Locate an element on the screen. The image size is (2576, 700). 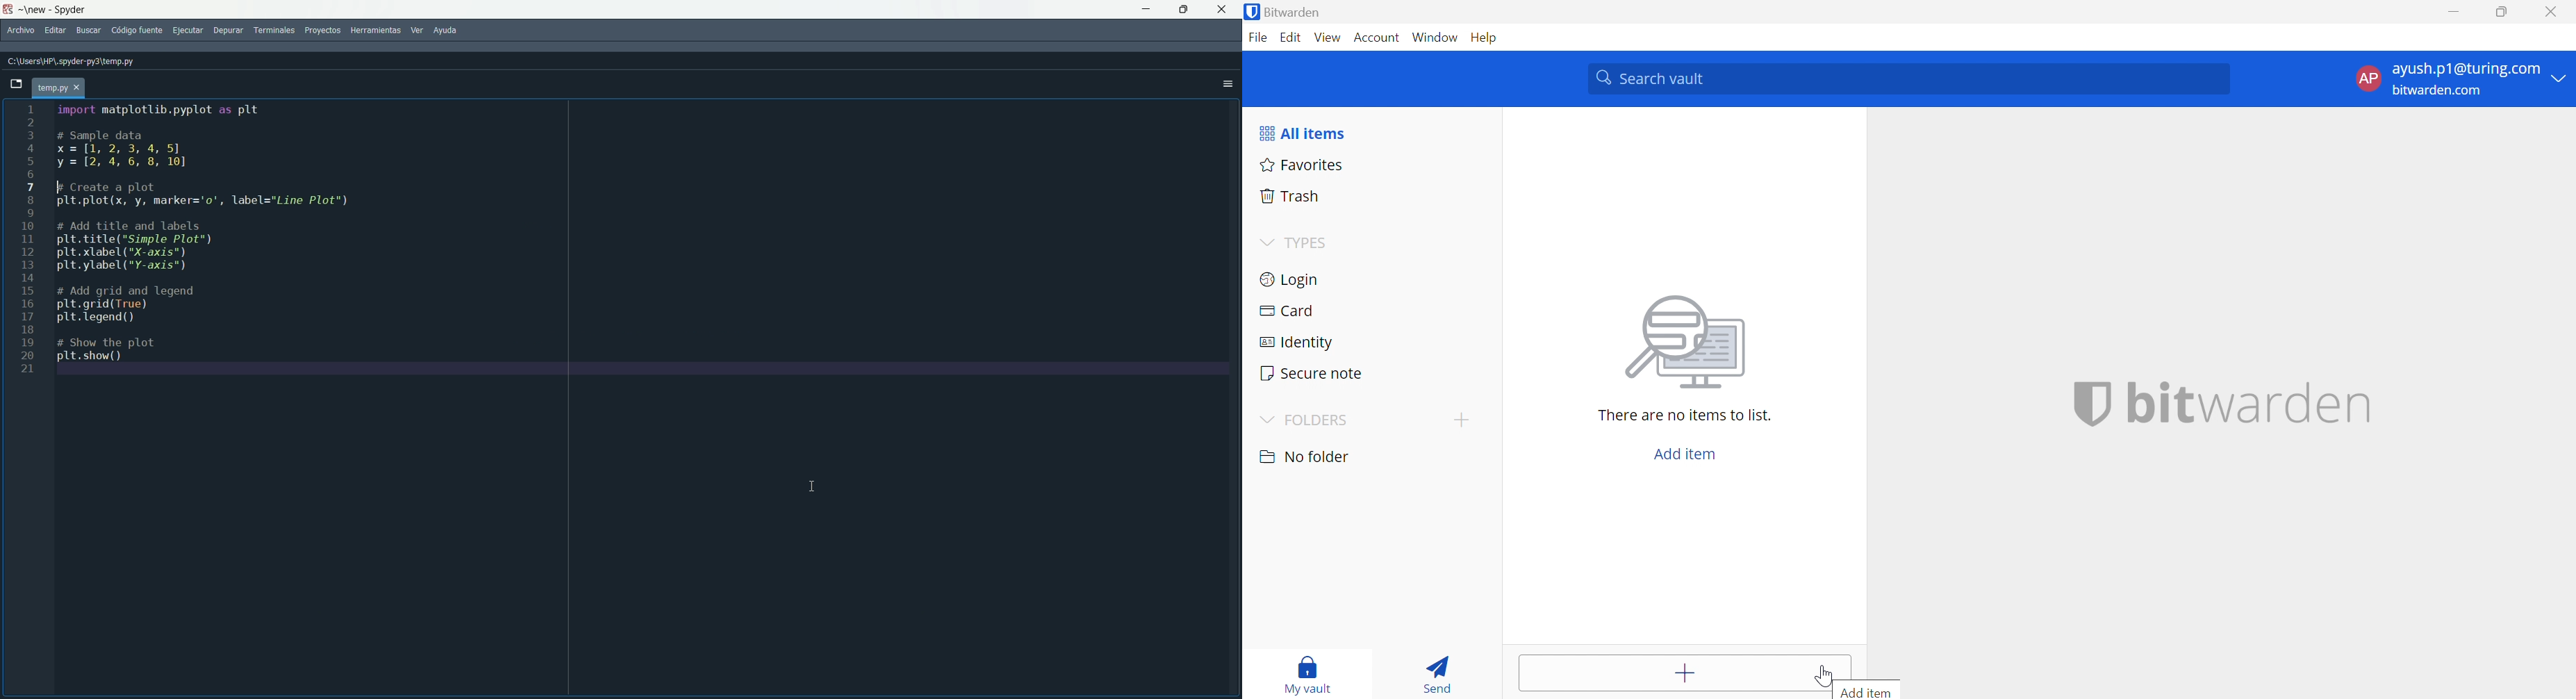
Card is located at coordinates (1367, 308).